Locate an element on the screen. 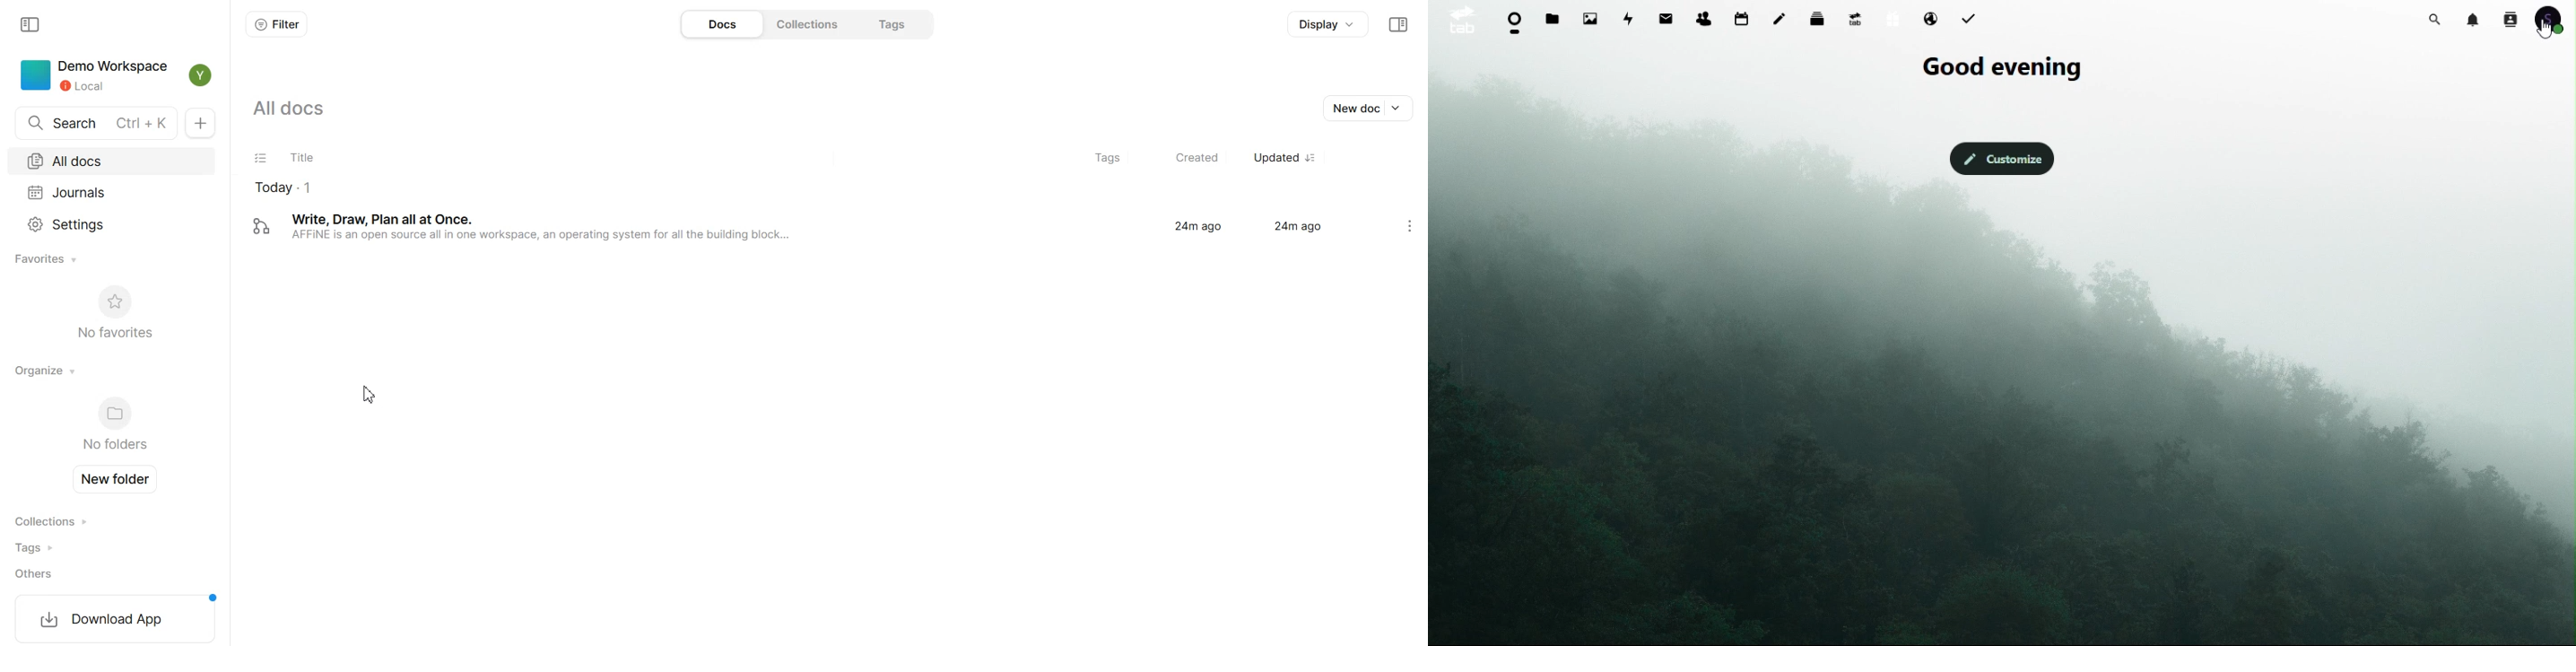  Settings is located at coordinates (1410, 226).